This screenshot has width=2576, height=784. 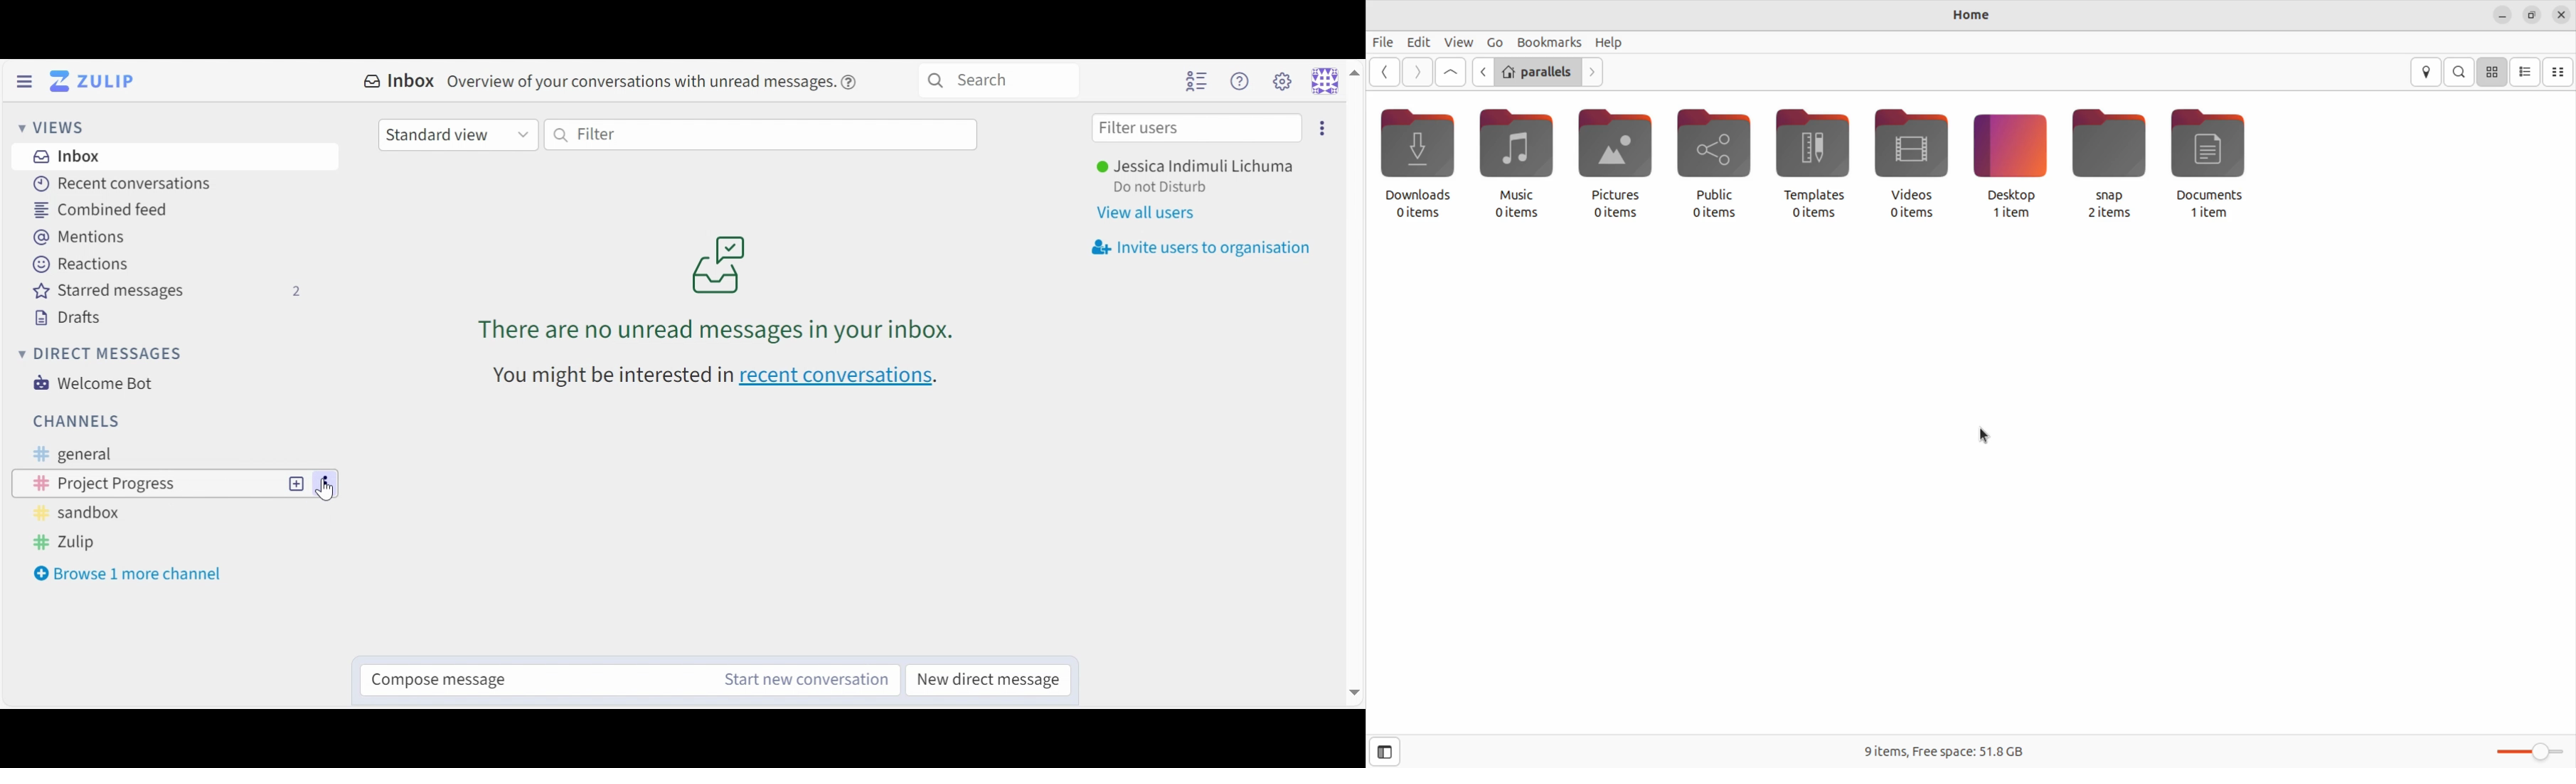 I want to click on overview, so click(x=669, y=82).